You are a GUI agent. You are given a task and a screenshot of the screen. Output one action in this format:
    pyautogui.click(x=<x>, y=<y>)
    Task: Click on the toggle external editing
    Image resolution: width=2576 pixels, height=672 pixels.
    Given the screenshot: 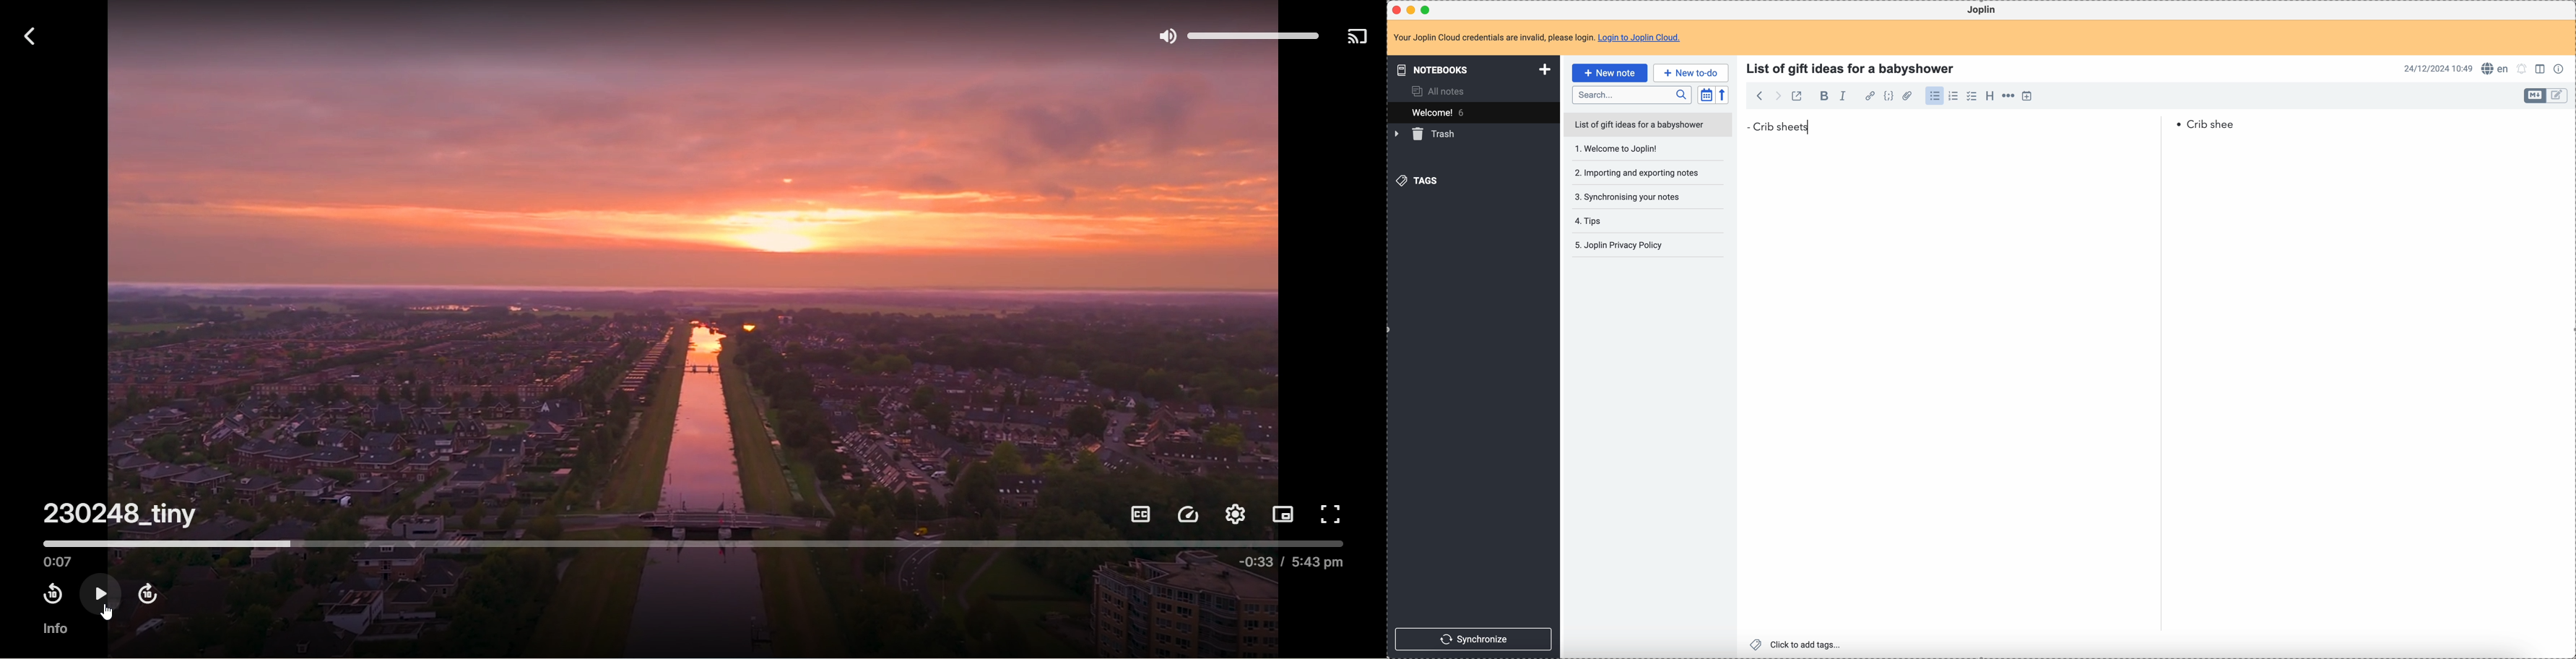 What is the action you would take?
    pyautogui.click(x=1796, y=96)
    